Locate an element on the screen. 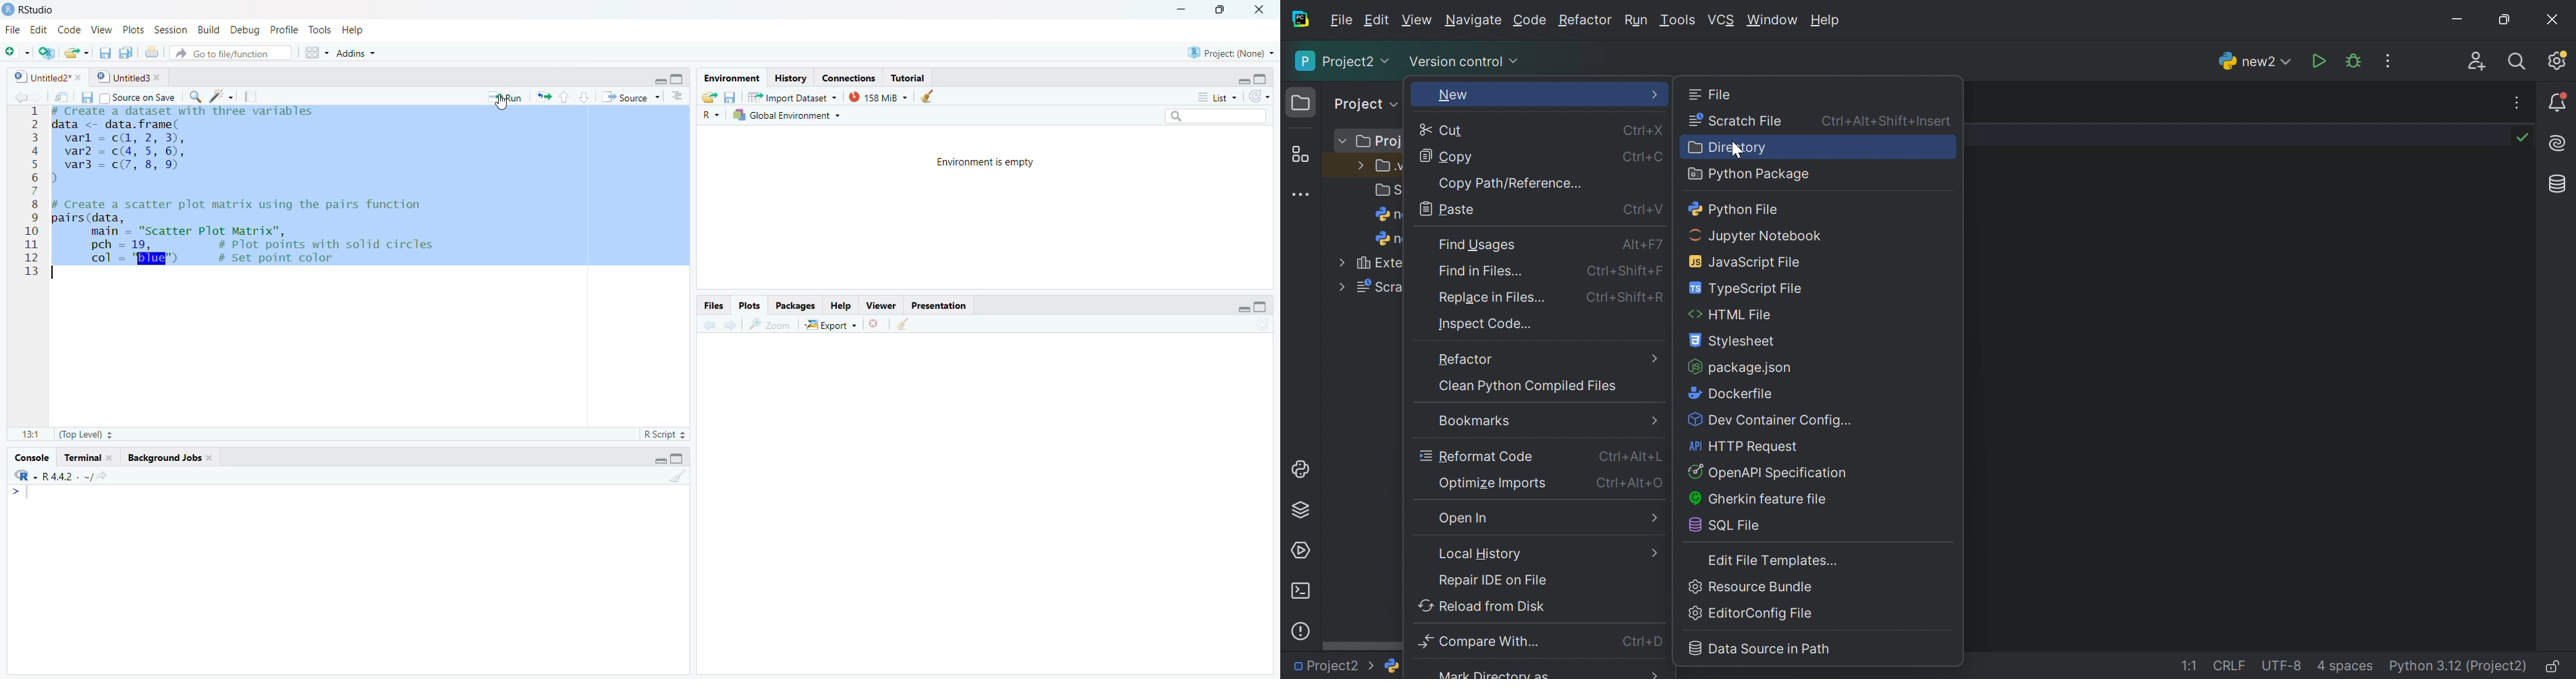 Image resolution: width=2576 pixels, height=700 pixels. Load workspace is located at coordinates (709, 96).